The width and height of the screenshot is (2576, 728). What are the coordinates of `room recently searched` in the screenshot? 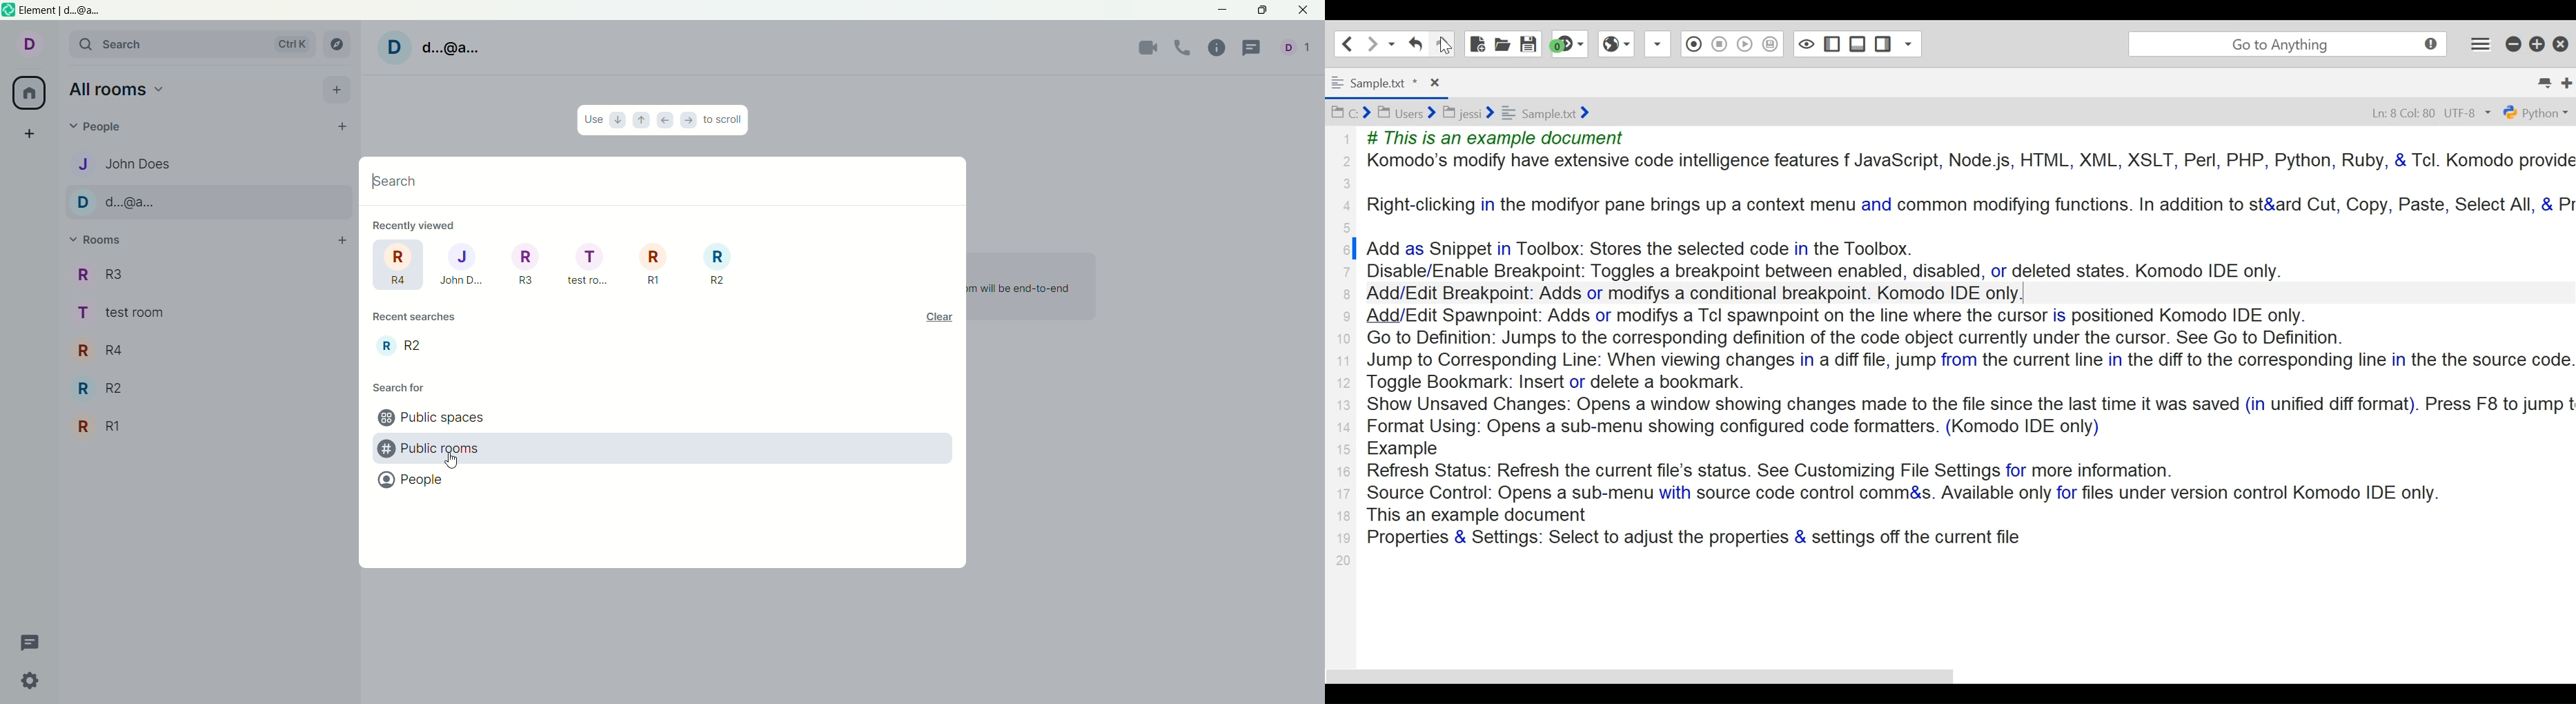 It's located at (406, 344).